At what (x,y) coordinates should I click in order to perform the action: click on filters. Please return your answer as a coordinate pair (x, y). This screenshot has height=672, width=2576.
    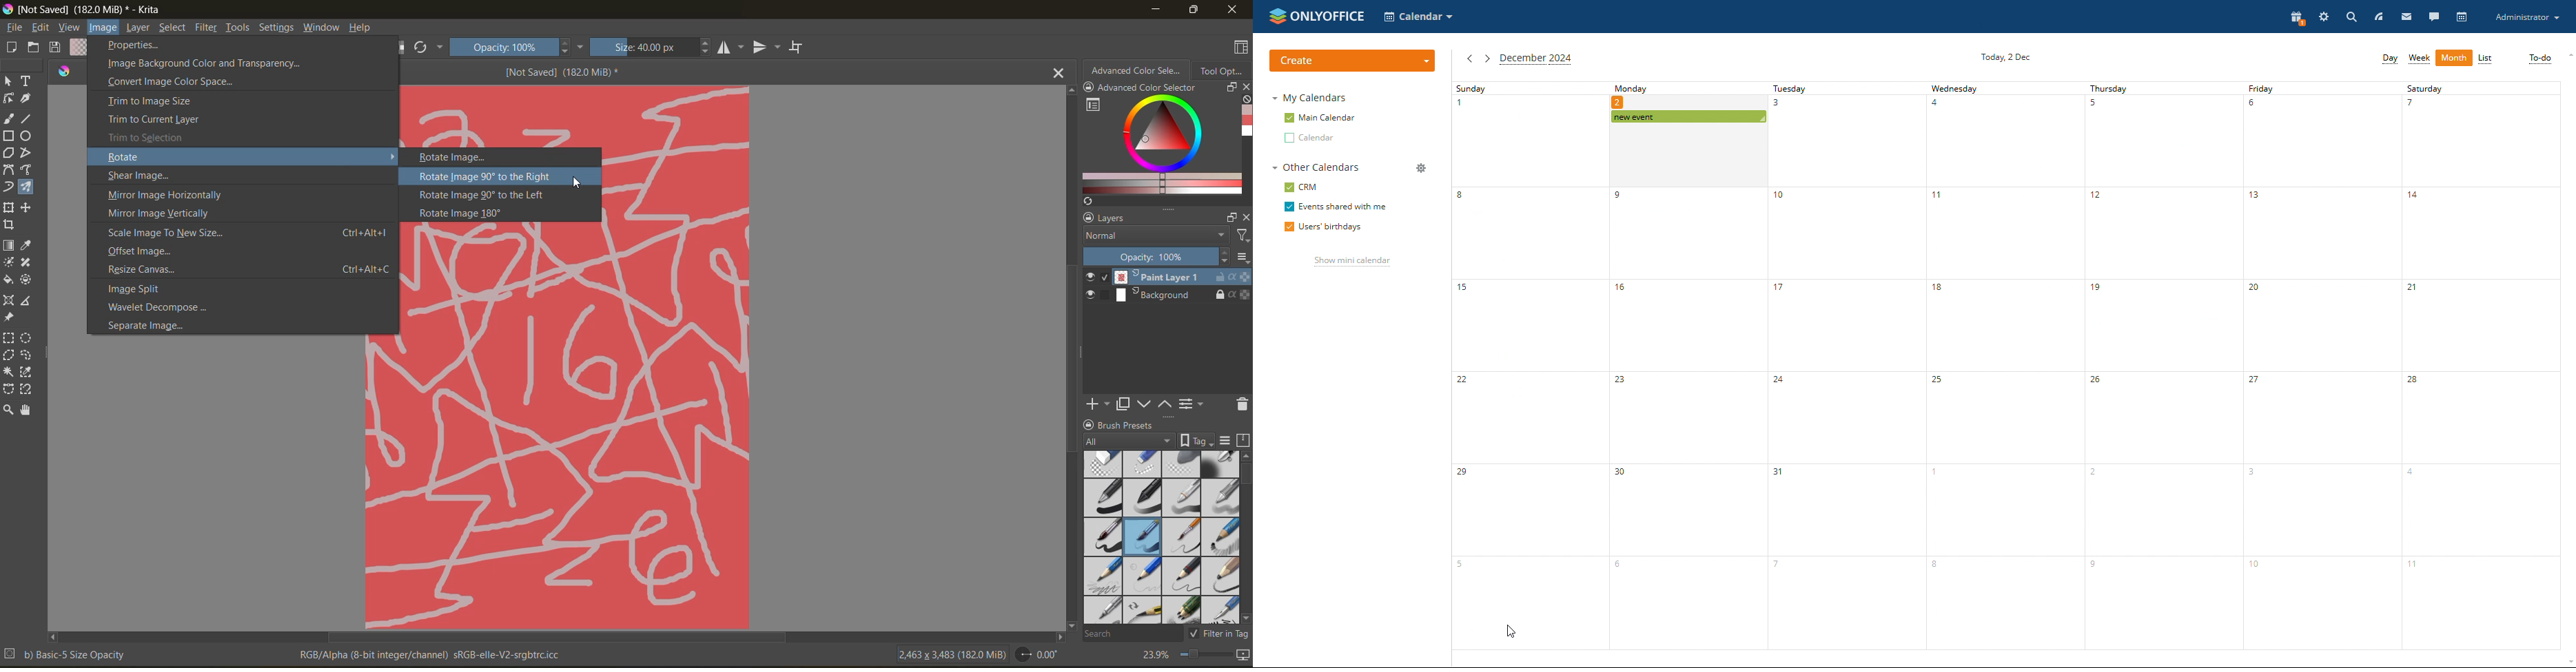
    Looking at the image, I should click on (210, 29).